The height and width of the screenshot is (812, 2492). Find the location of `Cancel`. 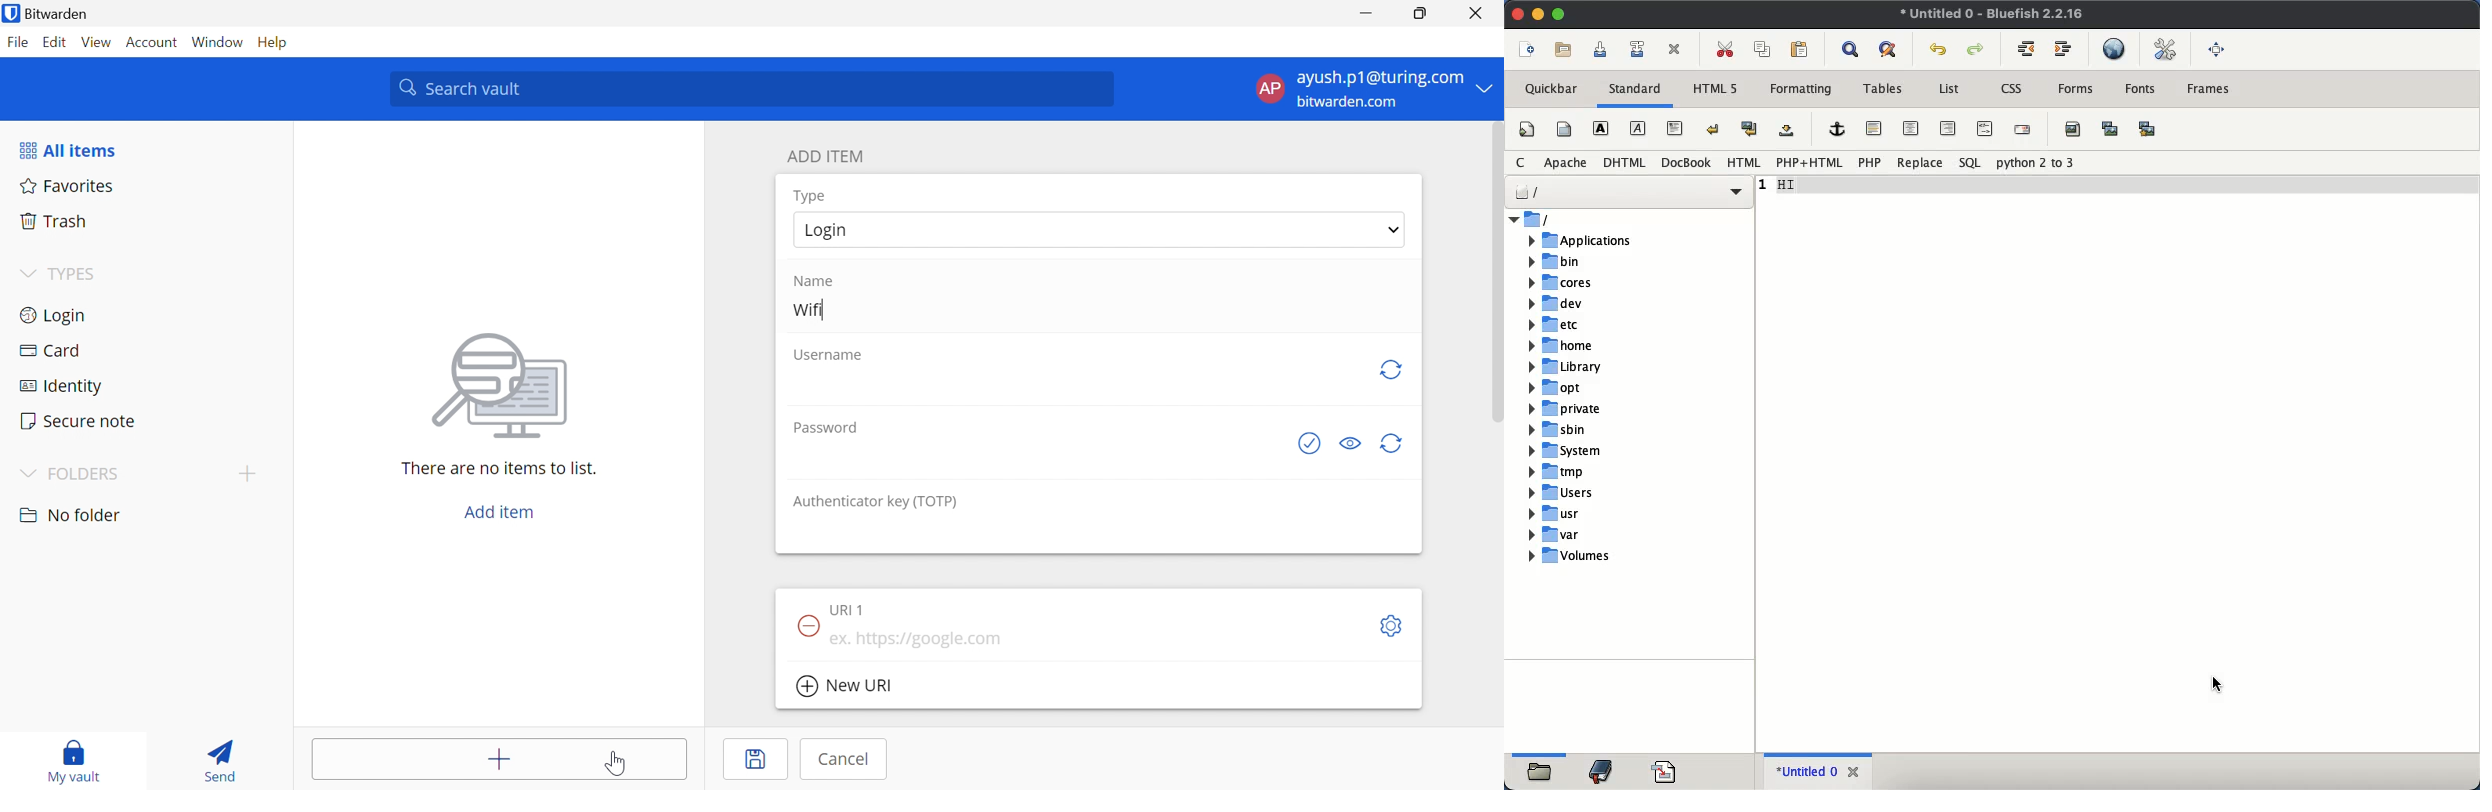

Cancel is located at coordinates (846, 759).